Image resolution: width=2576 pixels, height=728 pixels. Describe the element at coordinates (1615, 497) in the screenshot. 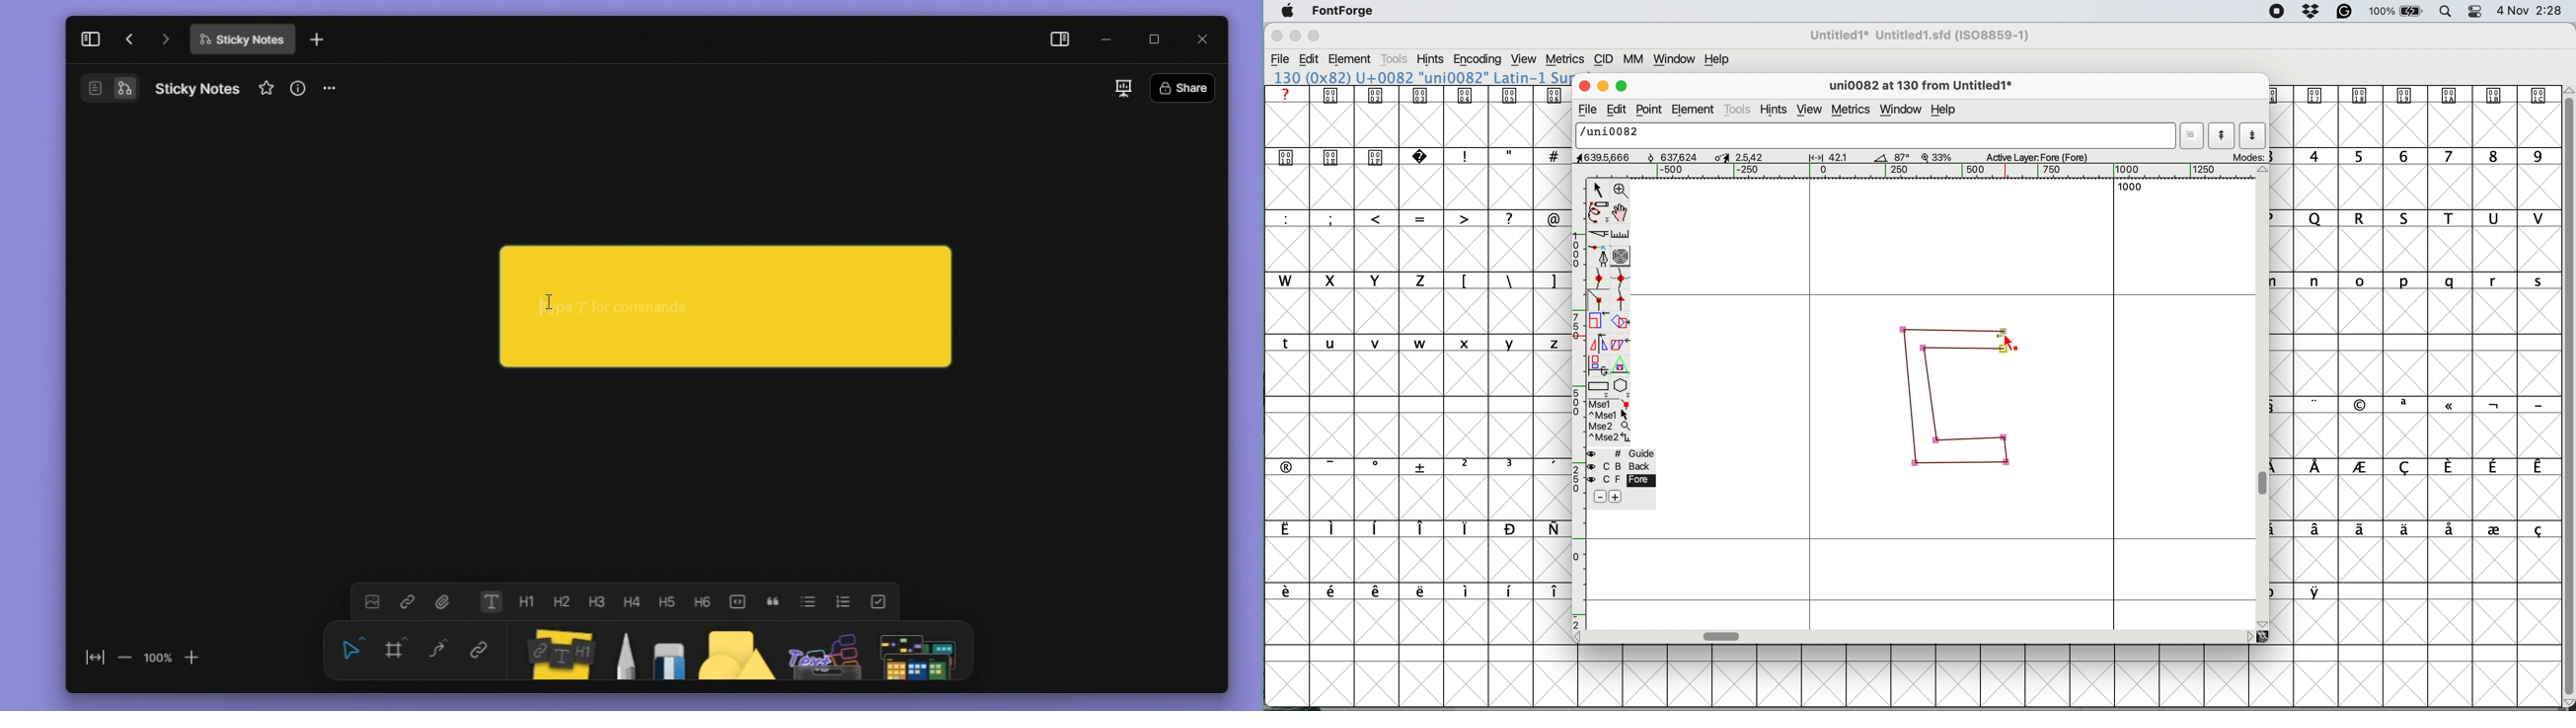

I see `add` at that location.